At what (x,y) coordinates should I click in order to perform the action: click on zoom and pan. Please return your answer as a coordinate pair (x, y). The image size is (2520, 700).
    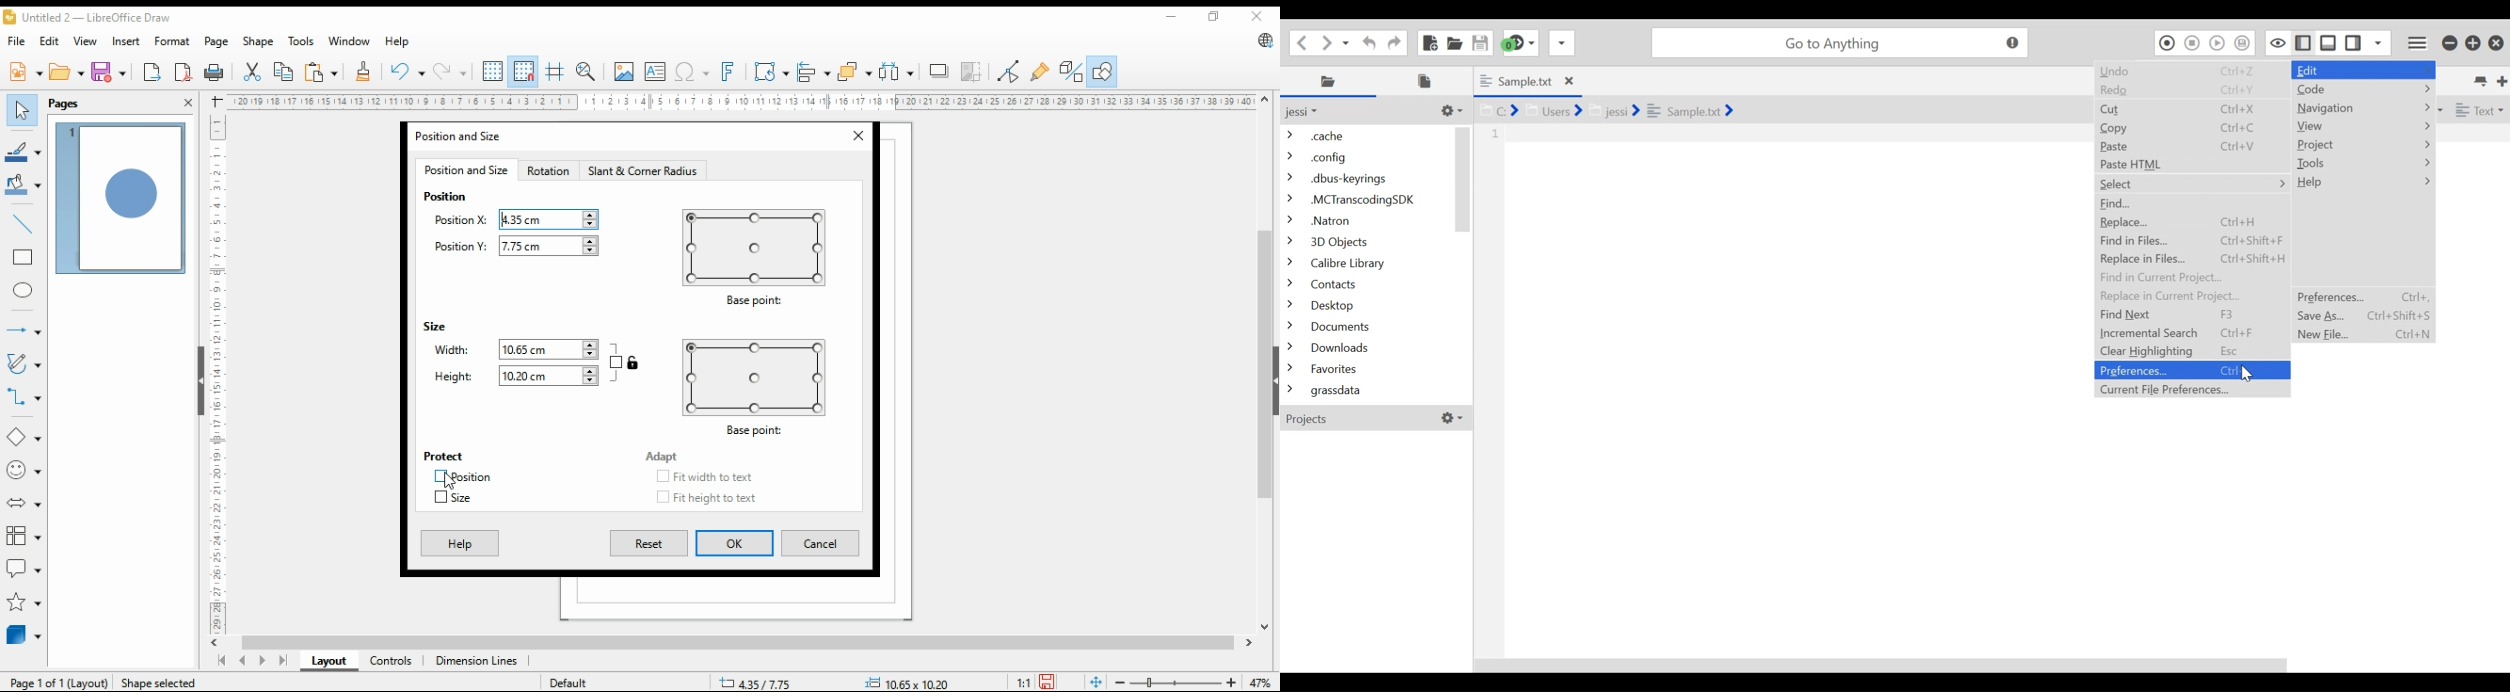
    Looking at the image, I should click on (586, 72).